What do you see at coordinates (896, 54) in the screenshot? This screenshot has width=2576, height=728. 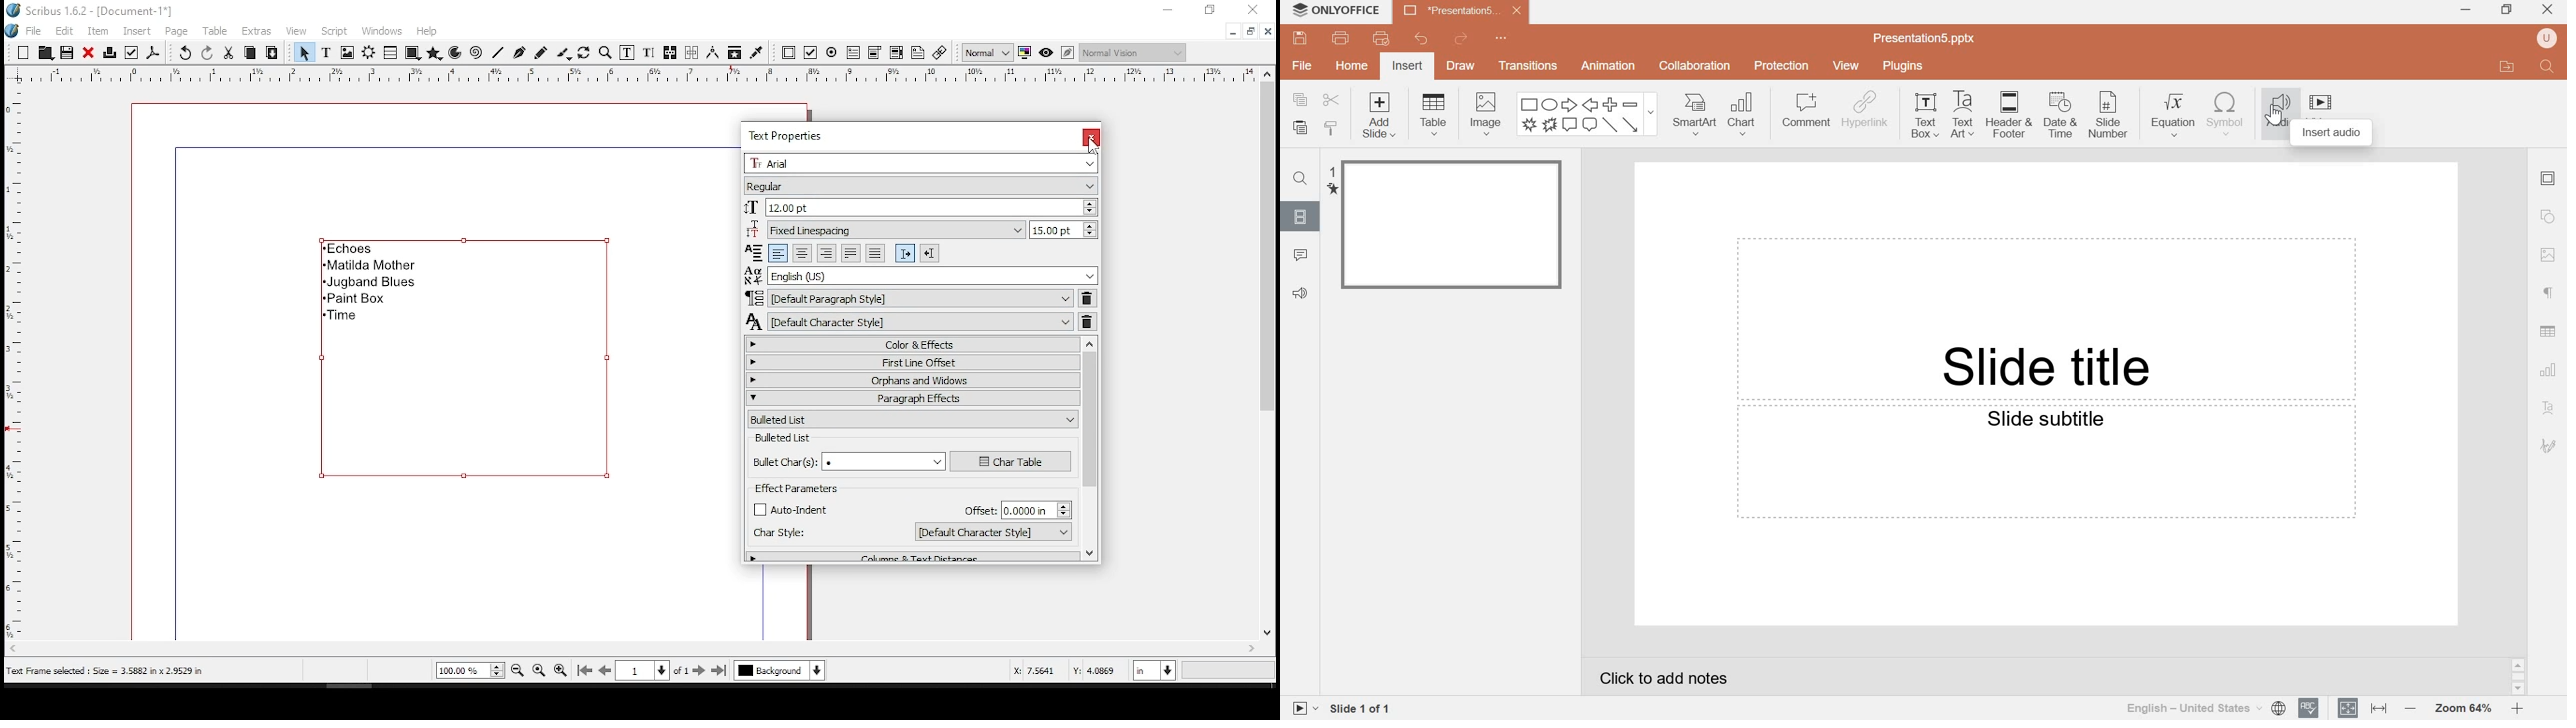 I see `pdf list box` at bounding box center [896, 54].